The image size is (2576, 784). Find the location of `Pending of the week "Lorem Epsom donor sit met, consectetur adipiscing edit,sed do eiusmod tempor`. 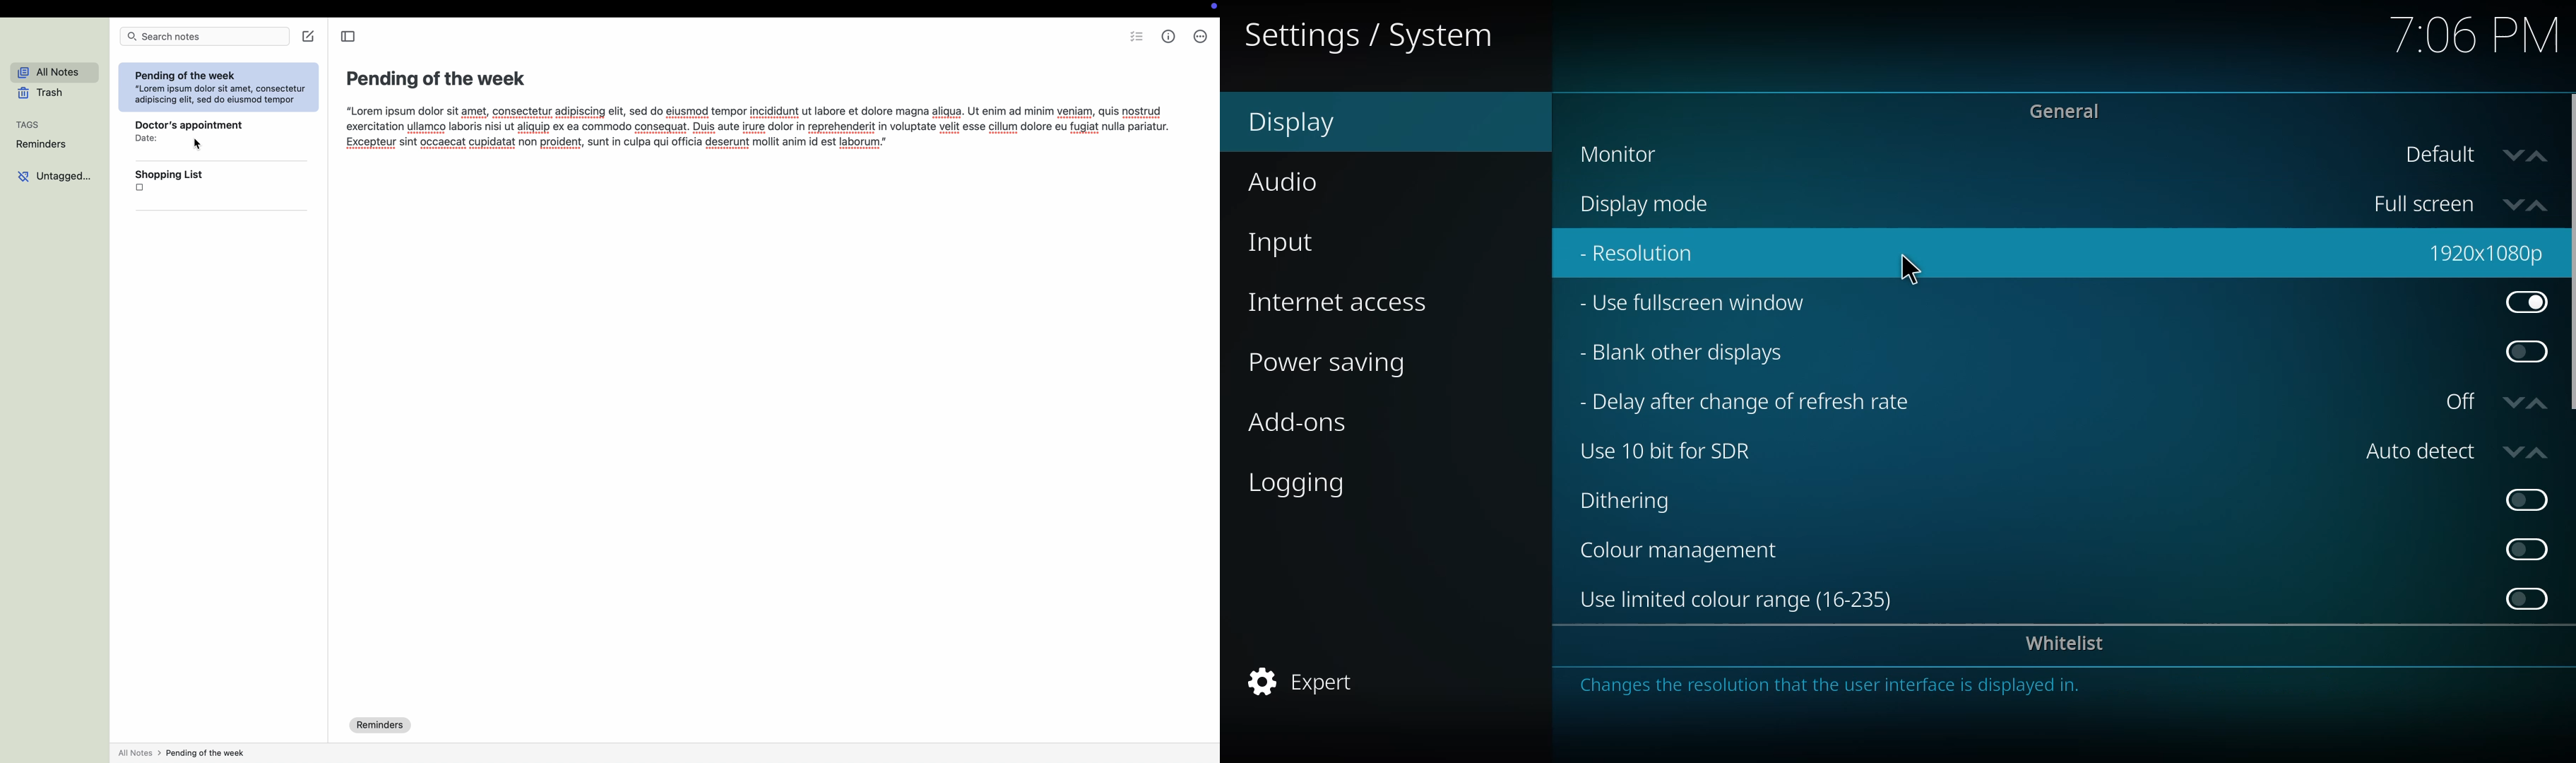

Pending of the week "Lorem Epsom donor sit met, consectetur adipiscing edit,sed do eiusmod tempor is located at coordinates (220, 88).